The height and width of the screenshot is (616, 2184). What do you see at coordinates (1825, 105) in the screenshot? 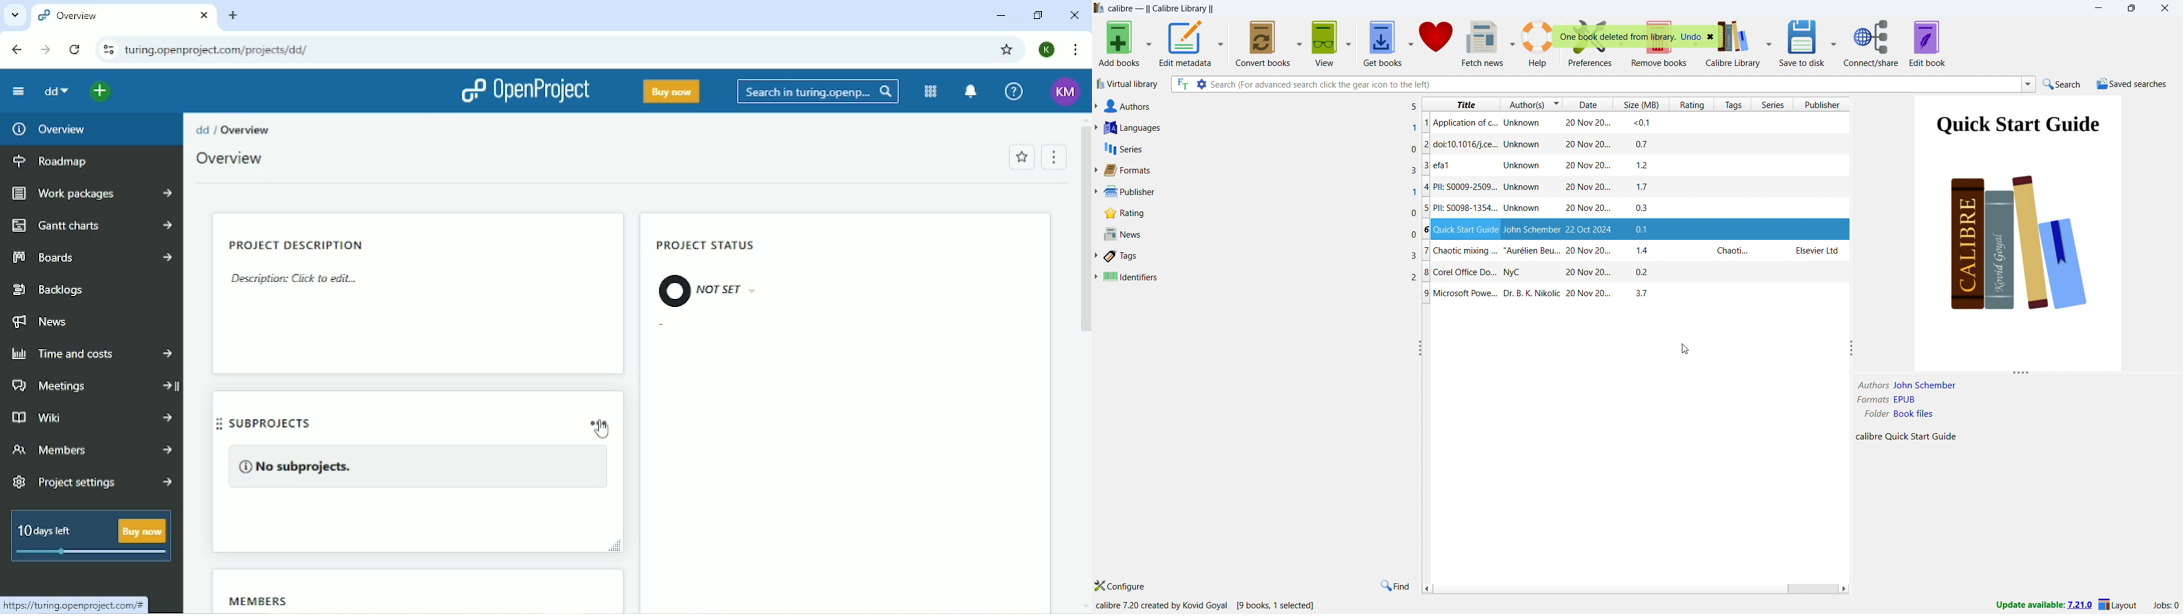
I see `sort by publisher` at bounding box center [1825, 105].